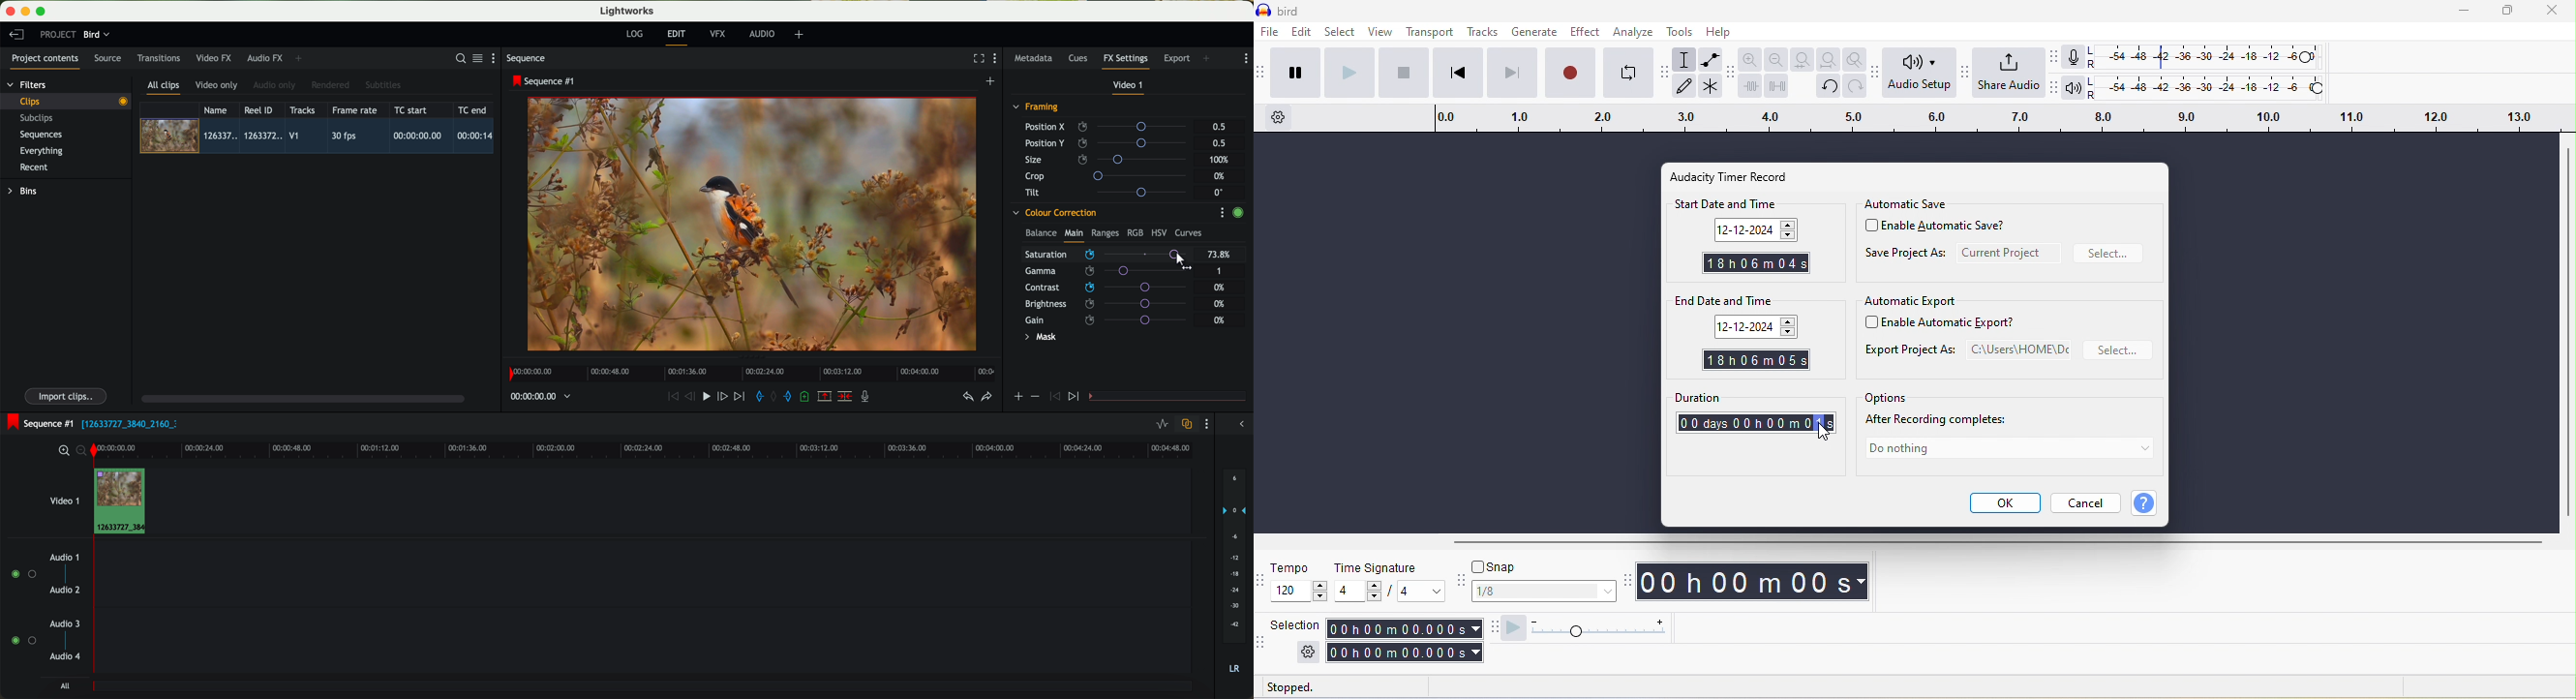 The image size is (2576, 700). What do you see at coordinates (1039, 338) in the screenshot?
I see `mask` at bounding box center [1039, 338].